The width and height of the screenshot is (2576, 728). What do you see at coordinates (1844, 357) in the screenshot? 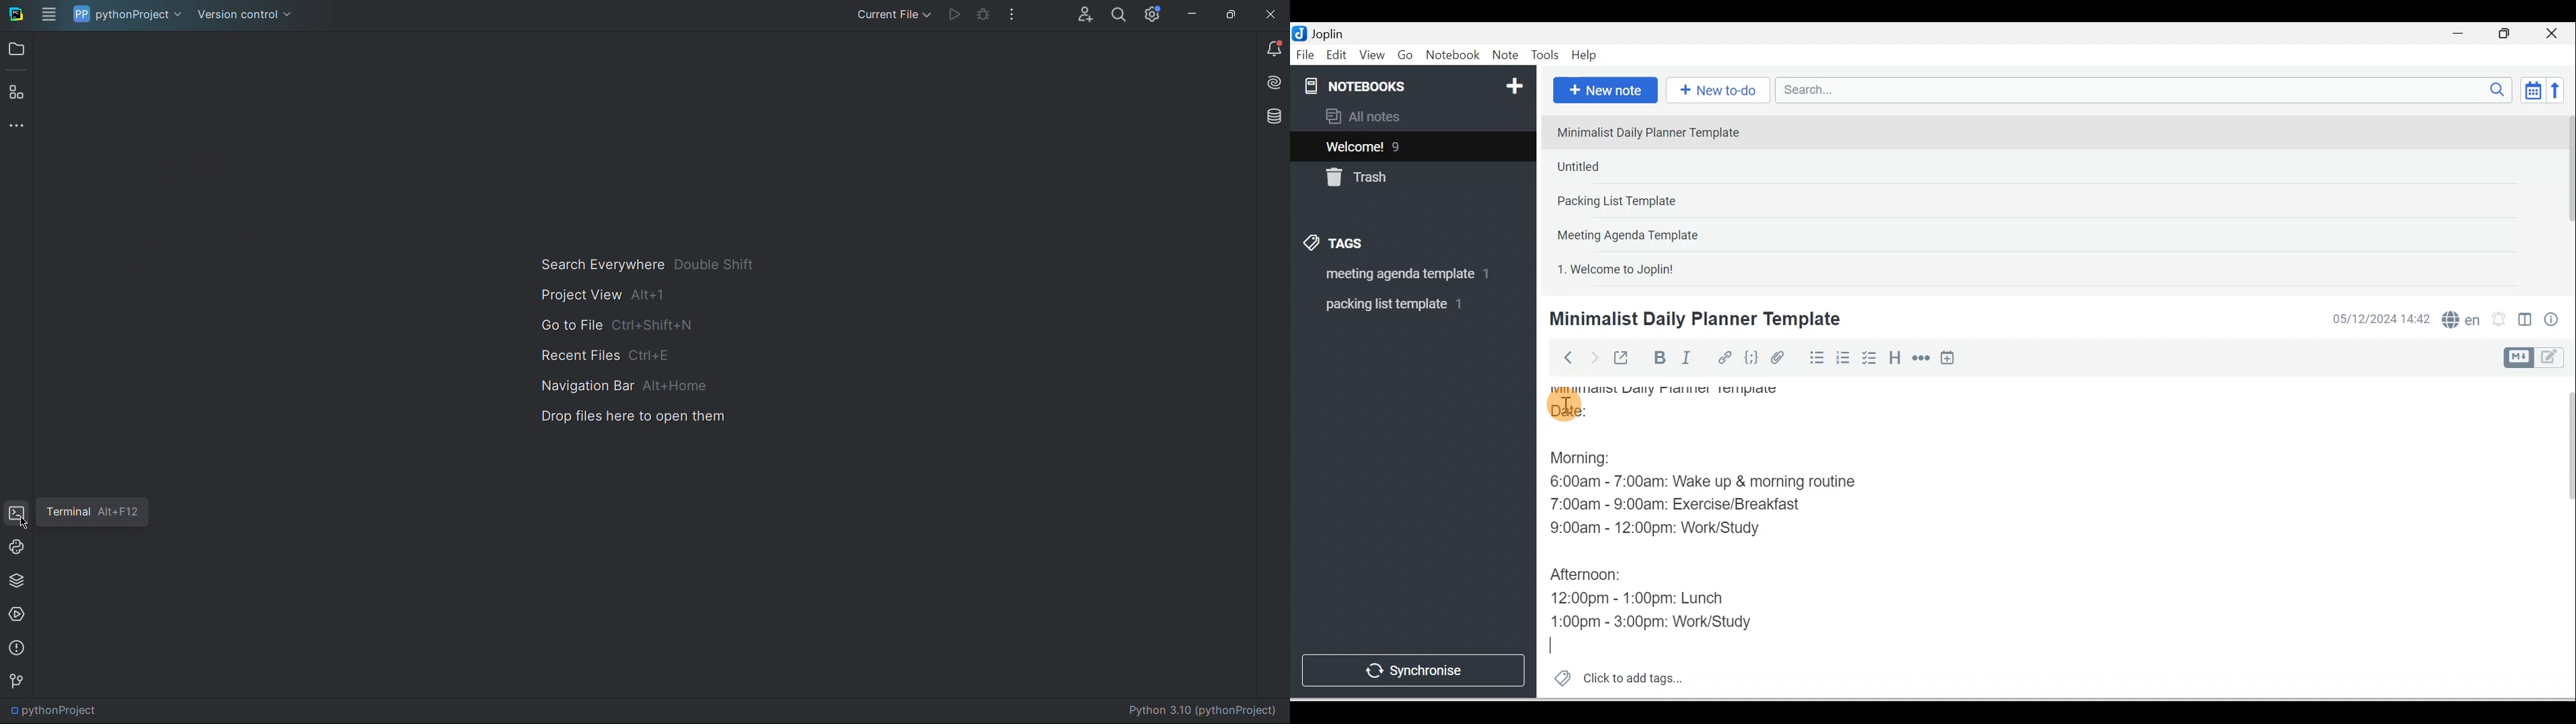
I see `Numbered list` at bounding box center [1844, 357].